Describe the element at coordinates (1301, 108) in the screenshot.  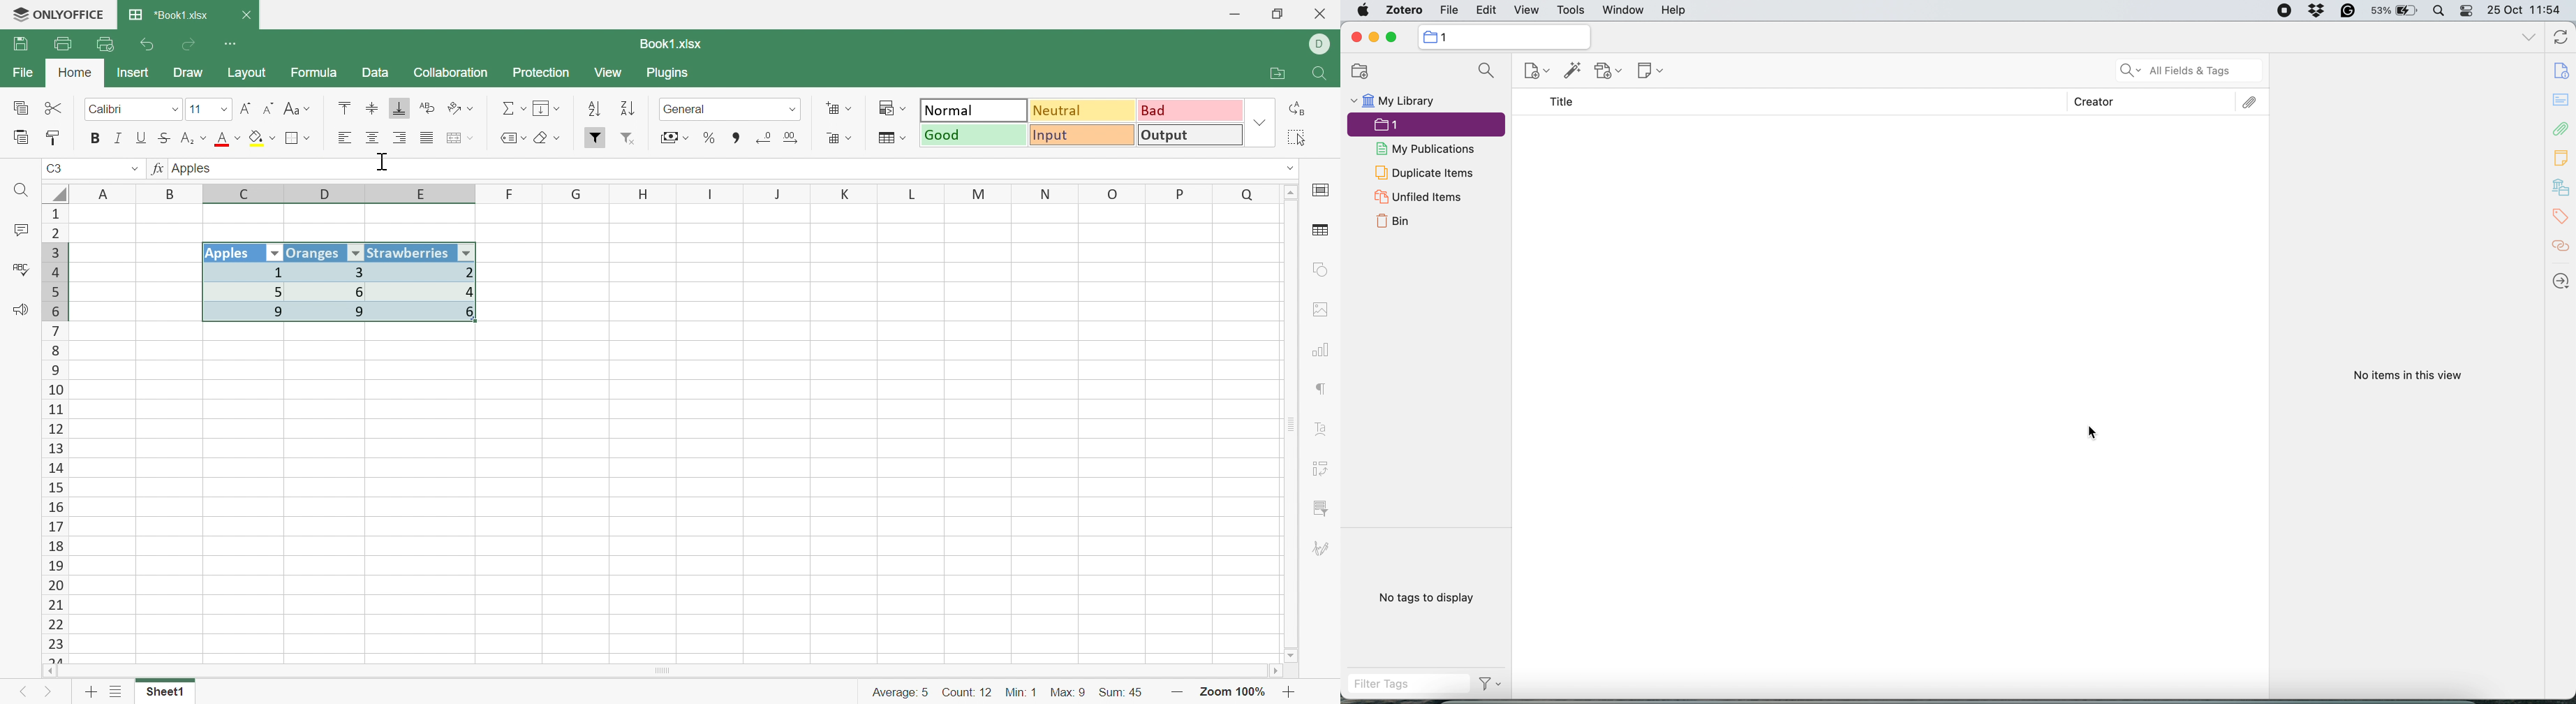
I see `Replace` at that location.